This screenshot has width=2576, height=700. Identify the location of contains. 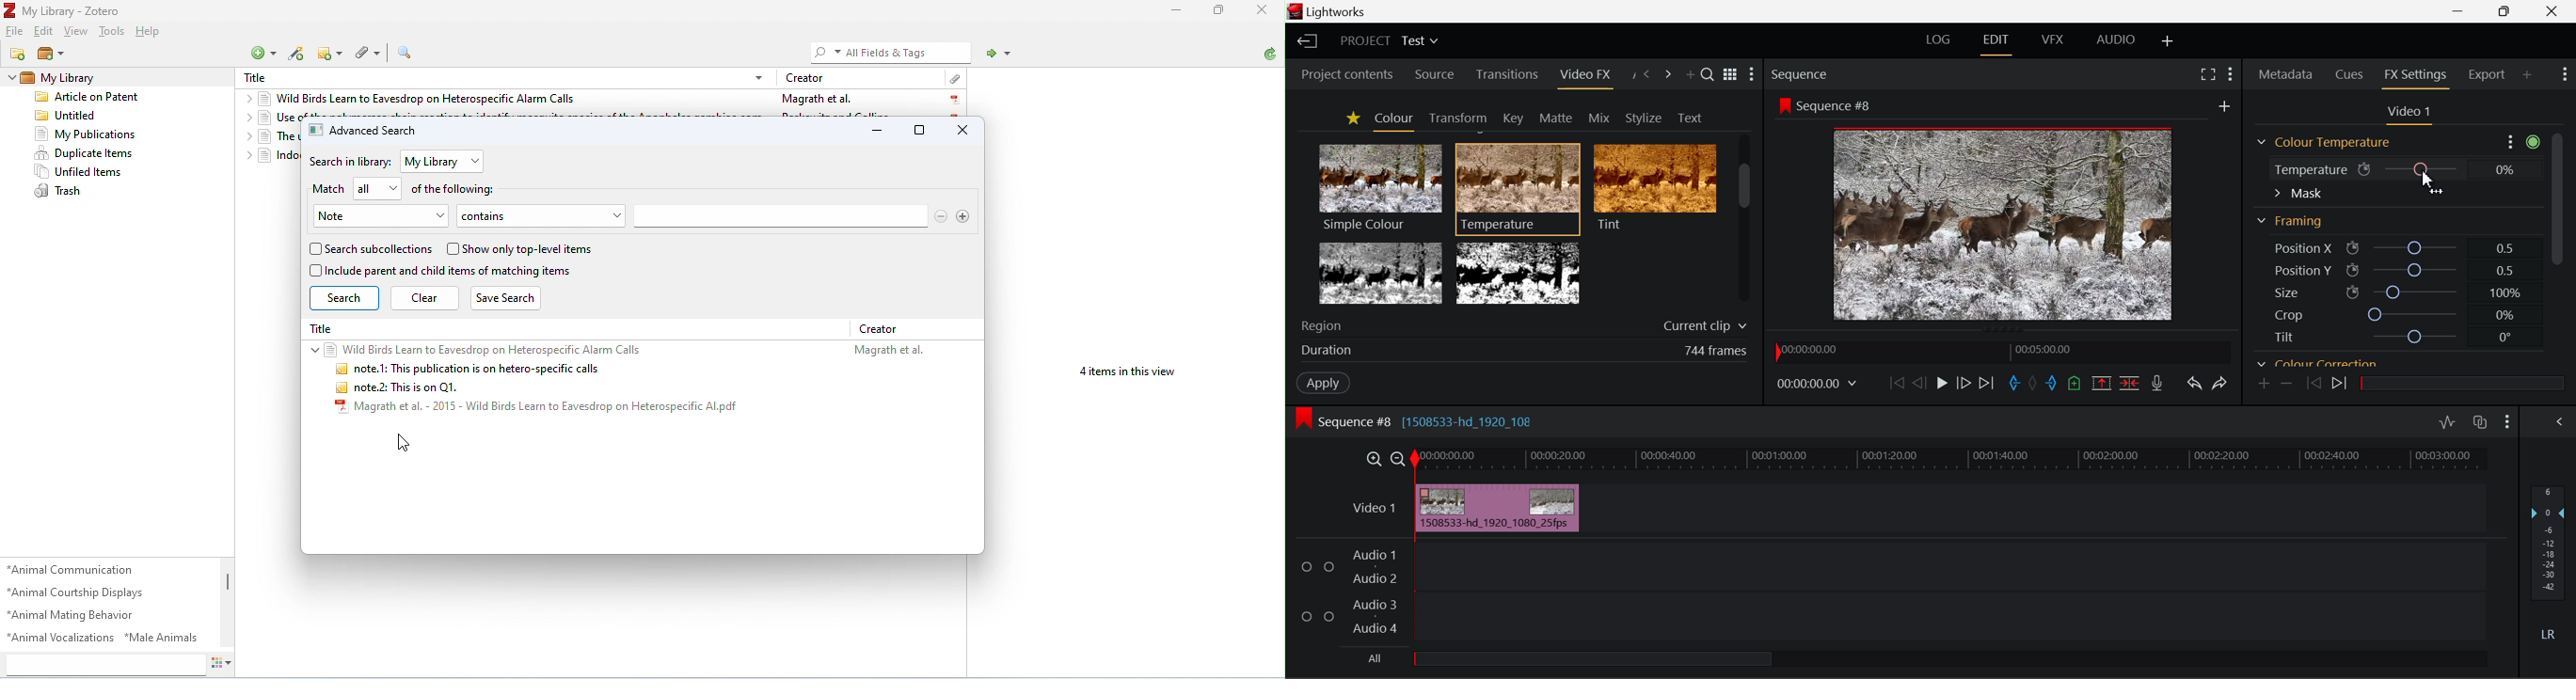
(529, 215).